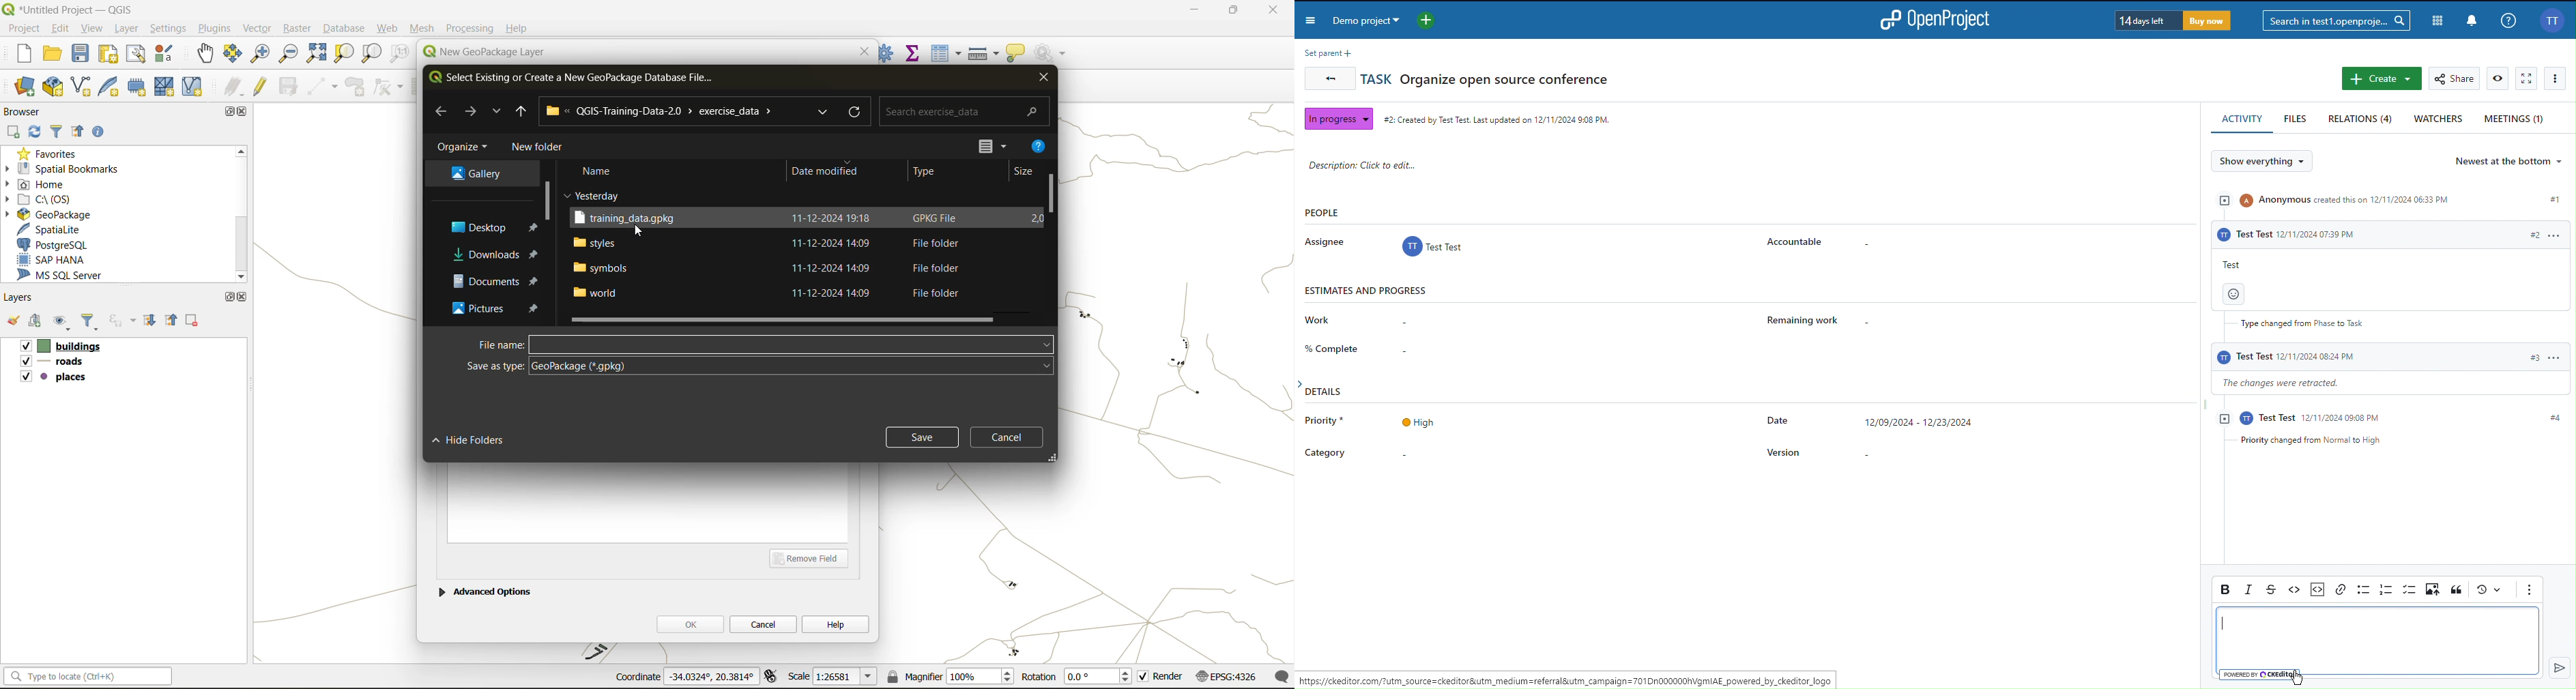 This screenshot has width=2576, height=700. Describe the element at coordinates (227, 111) in the screenshot. I see `maximize` at that location.